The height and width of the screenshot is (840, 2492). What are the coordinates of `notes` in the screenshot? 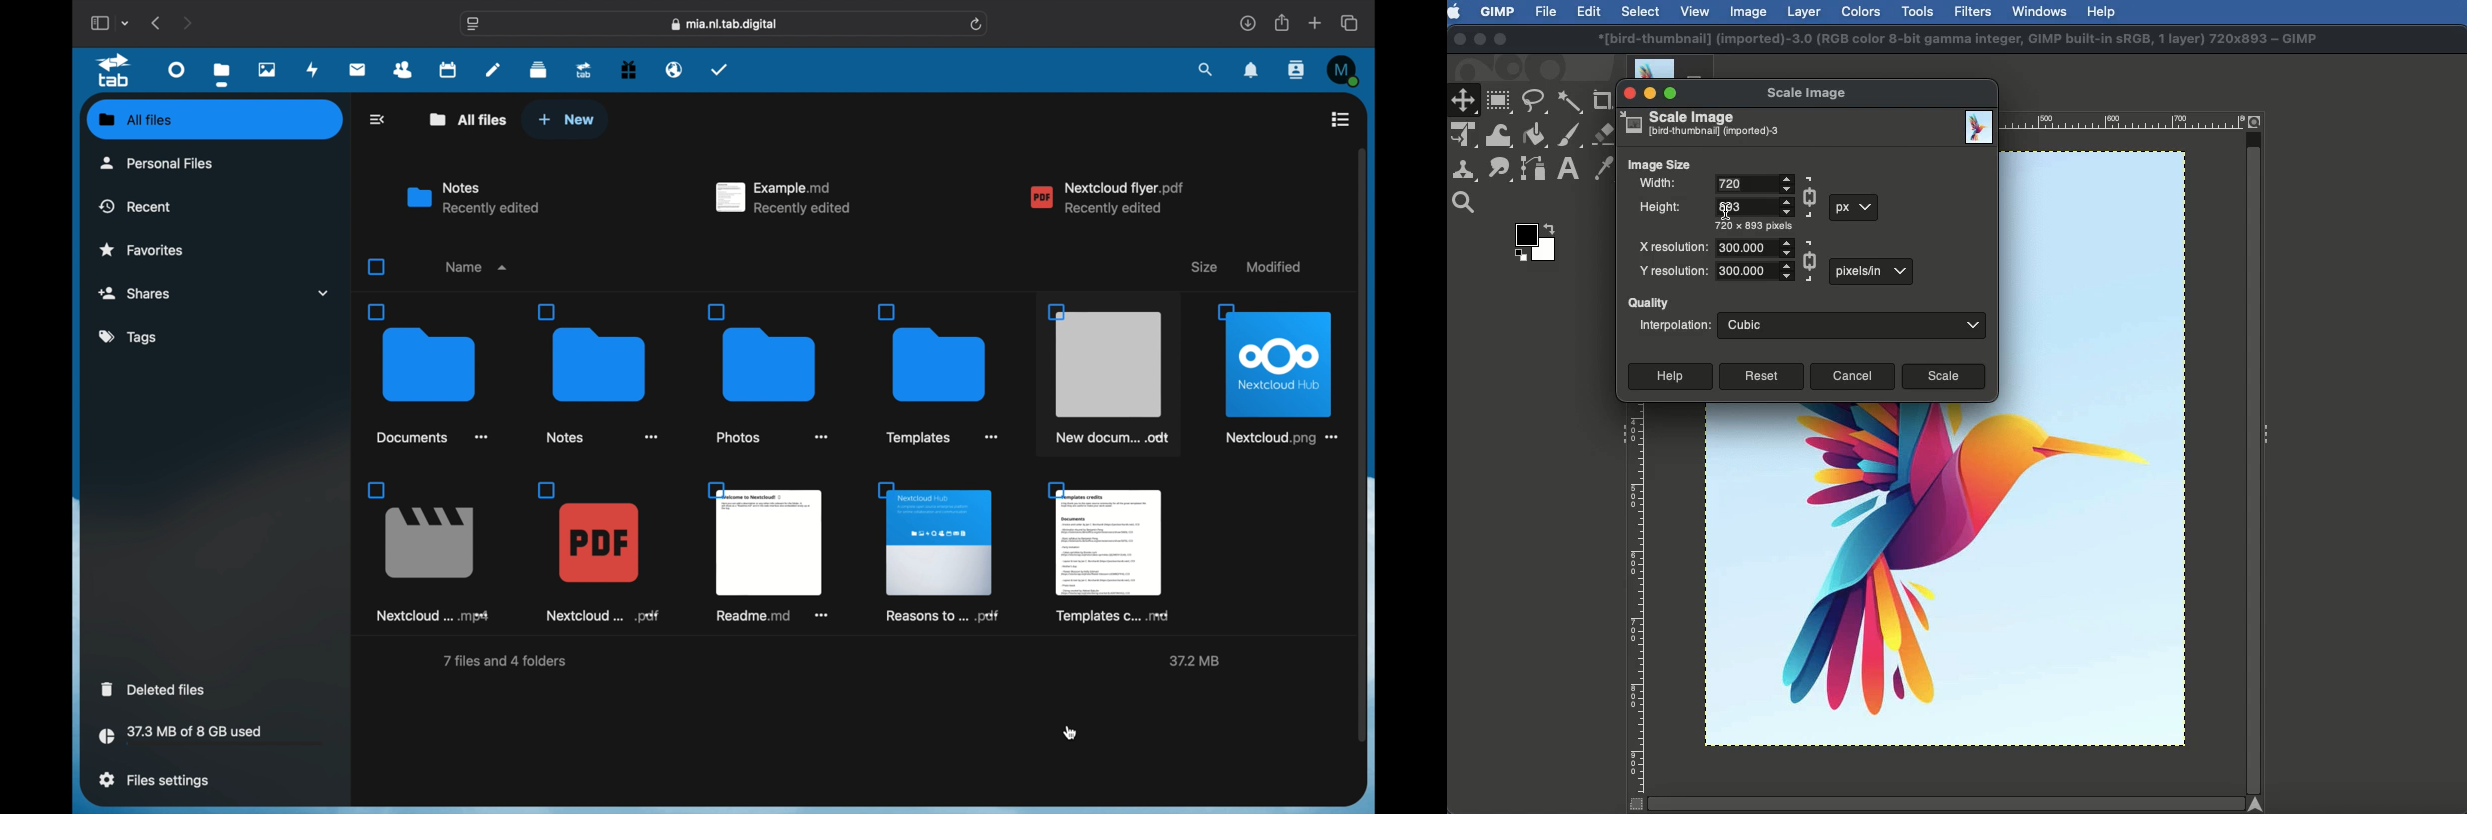 It's located at (493, 69).